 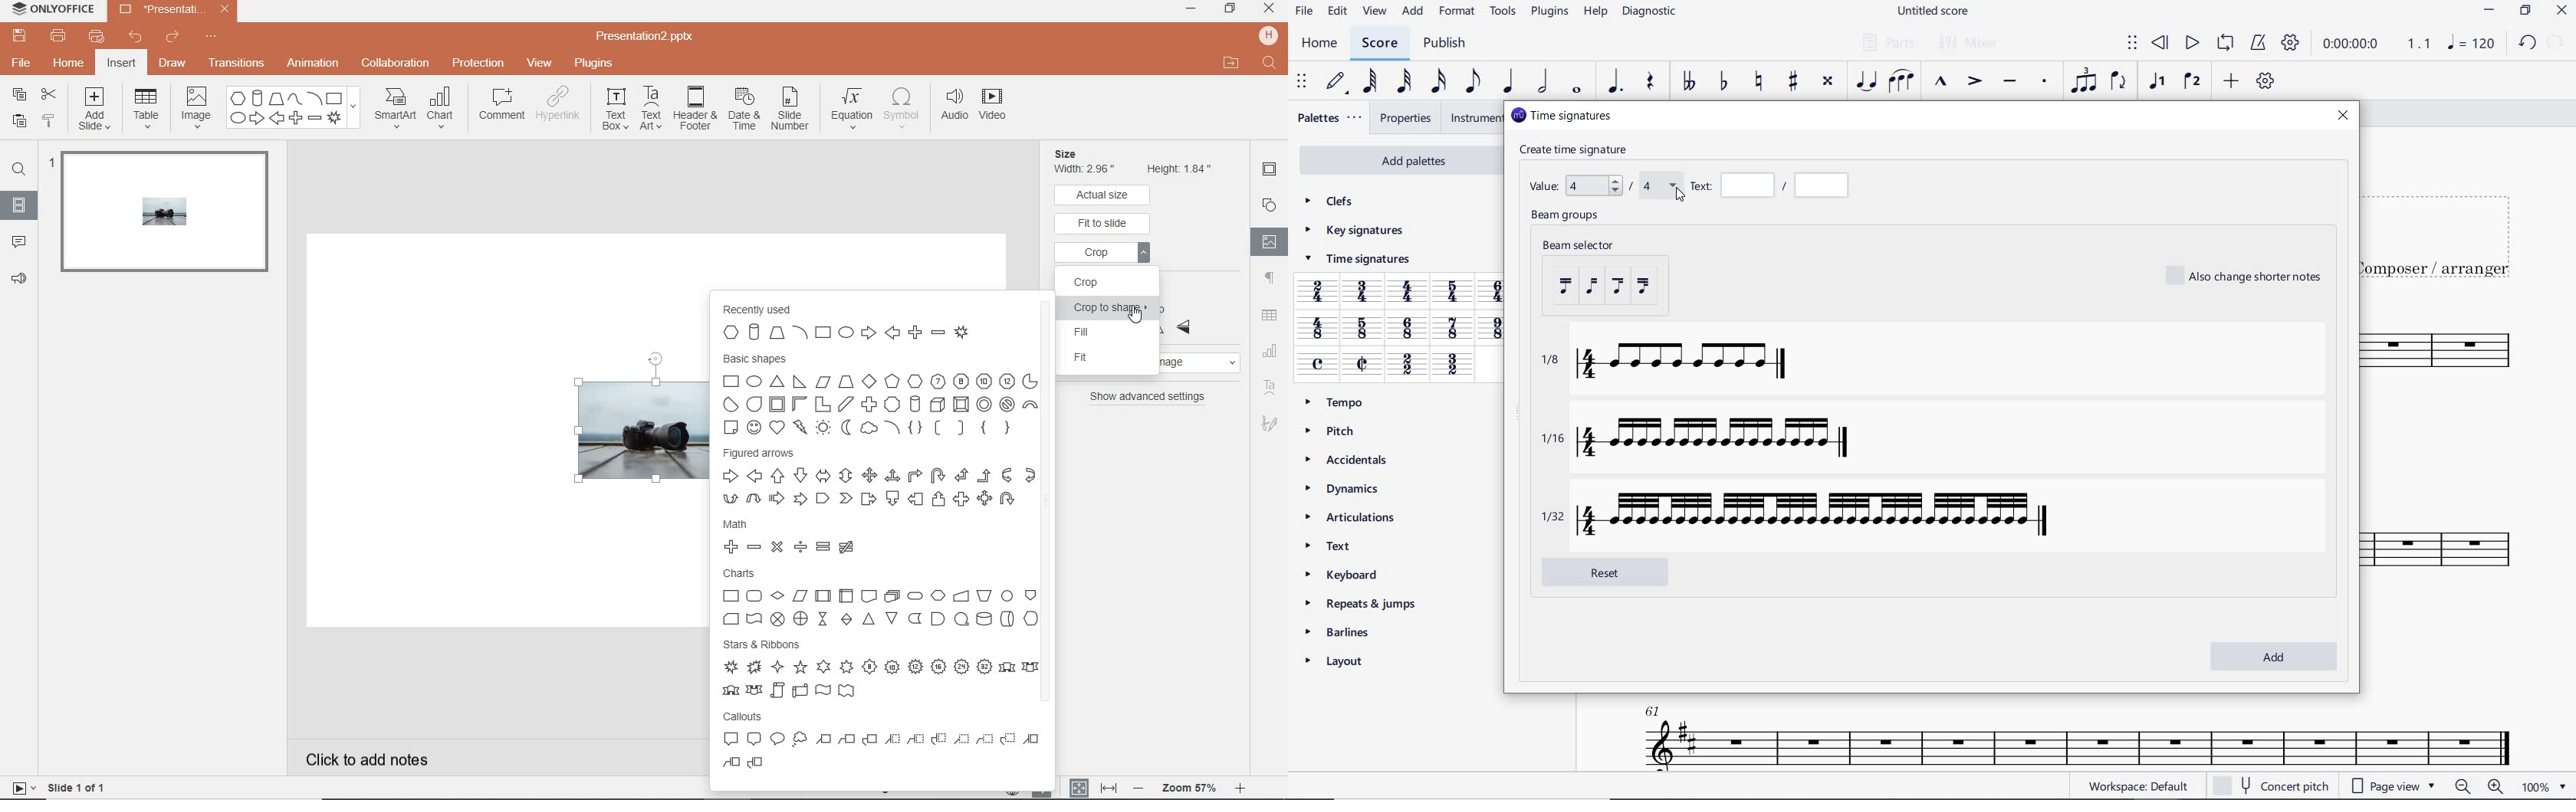 I want to click on PROPERTIES, so click(x=1405, y=119).